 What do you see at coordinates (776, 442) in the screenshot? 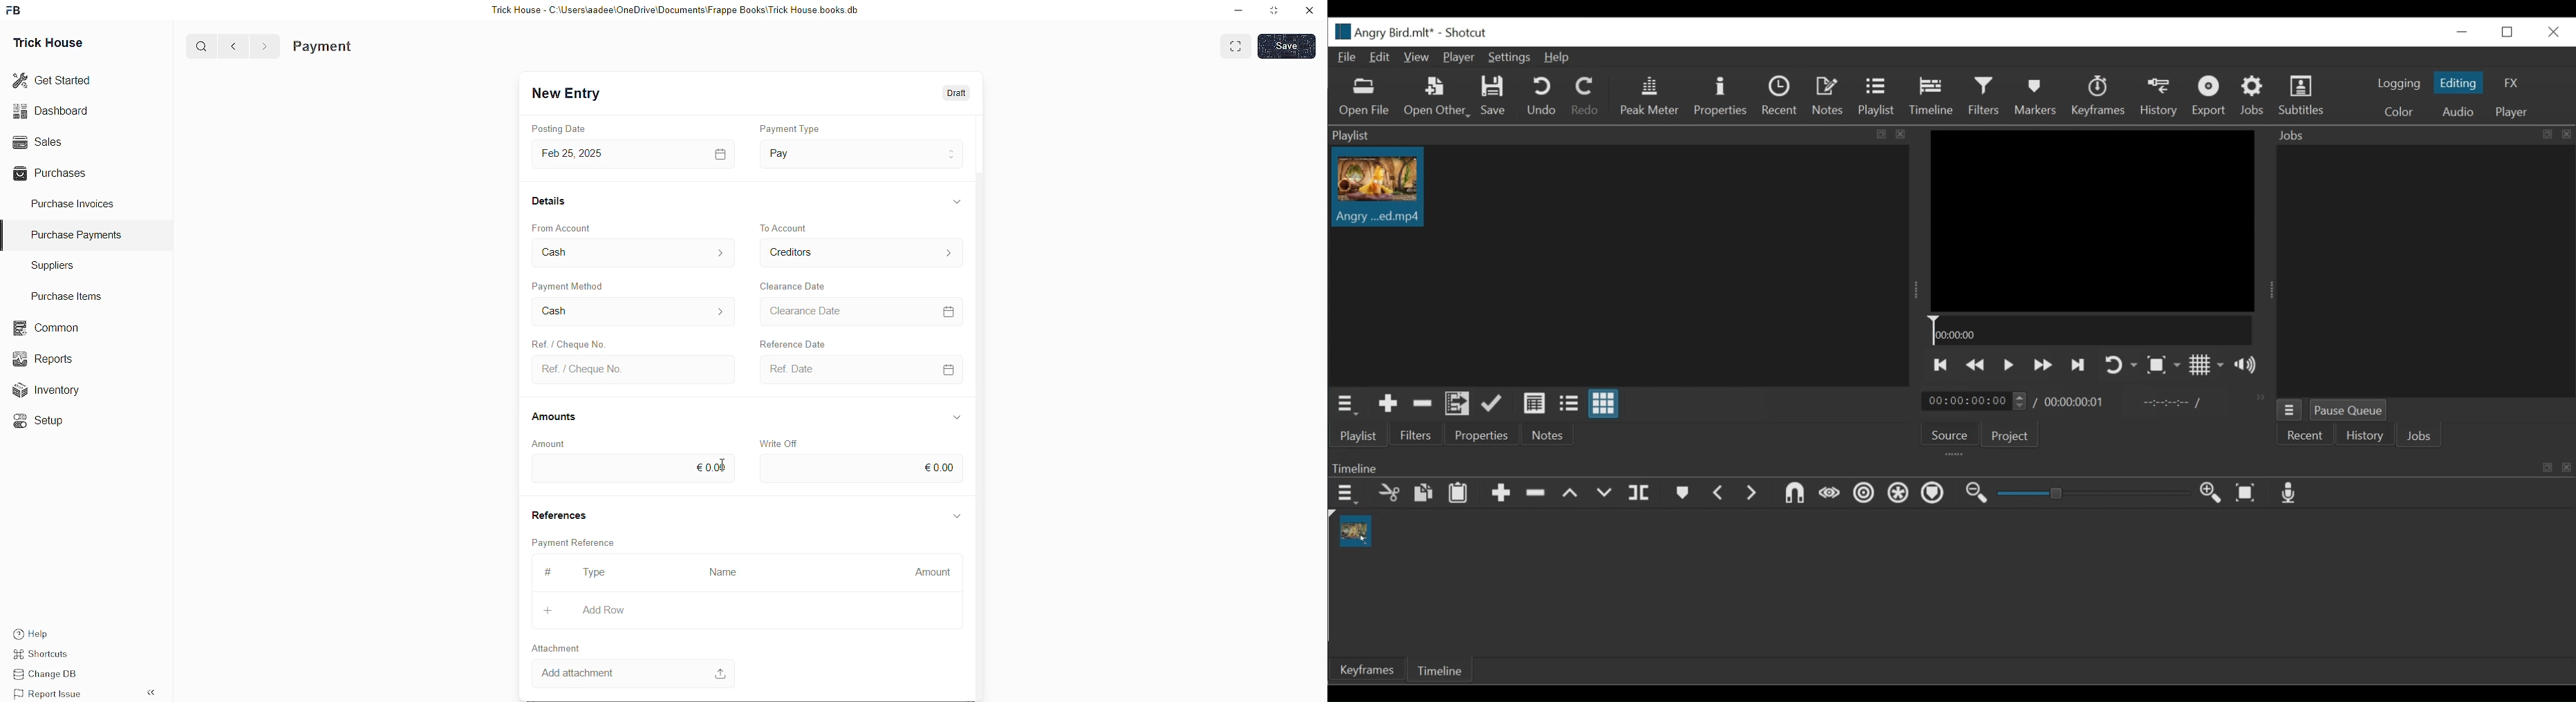
I see `Write Off` at bounding box center [776, 442].